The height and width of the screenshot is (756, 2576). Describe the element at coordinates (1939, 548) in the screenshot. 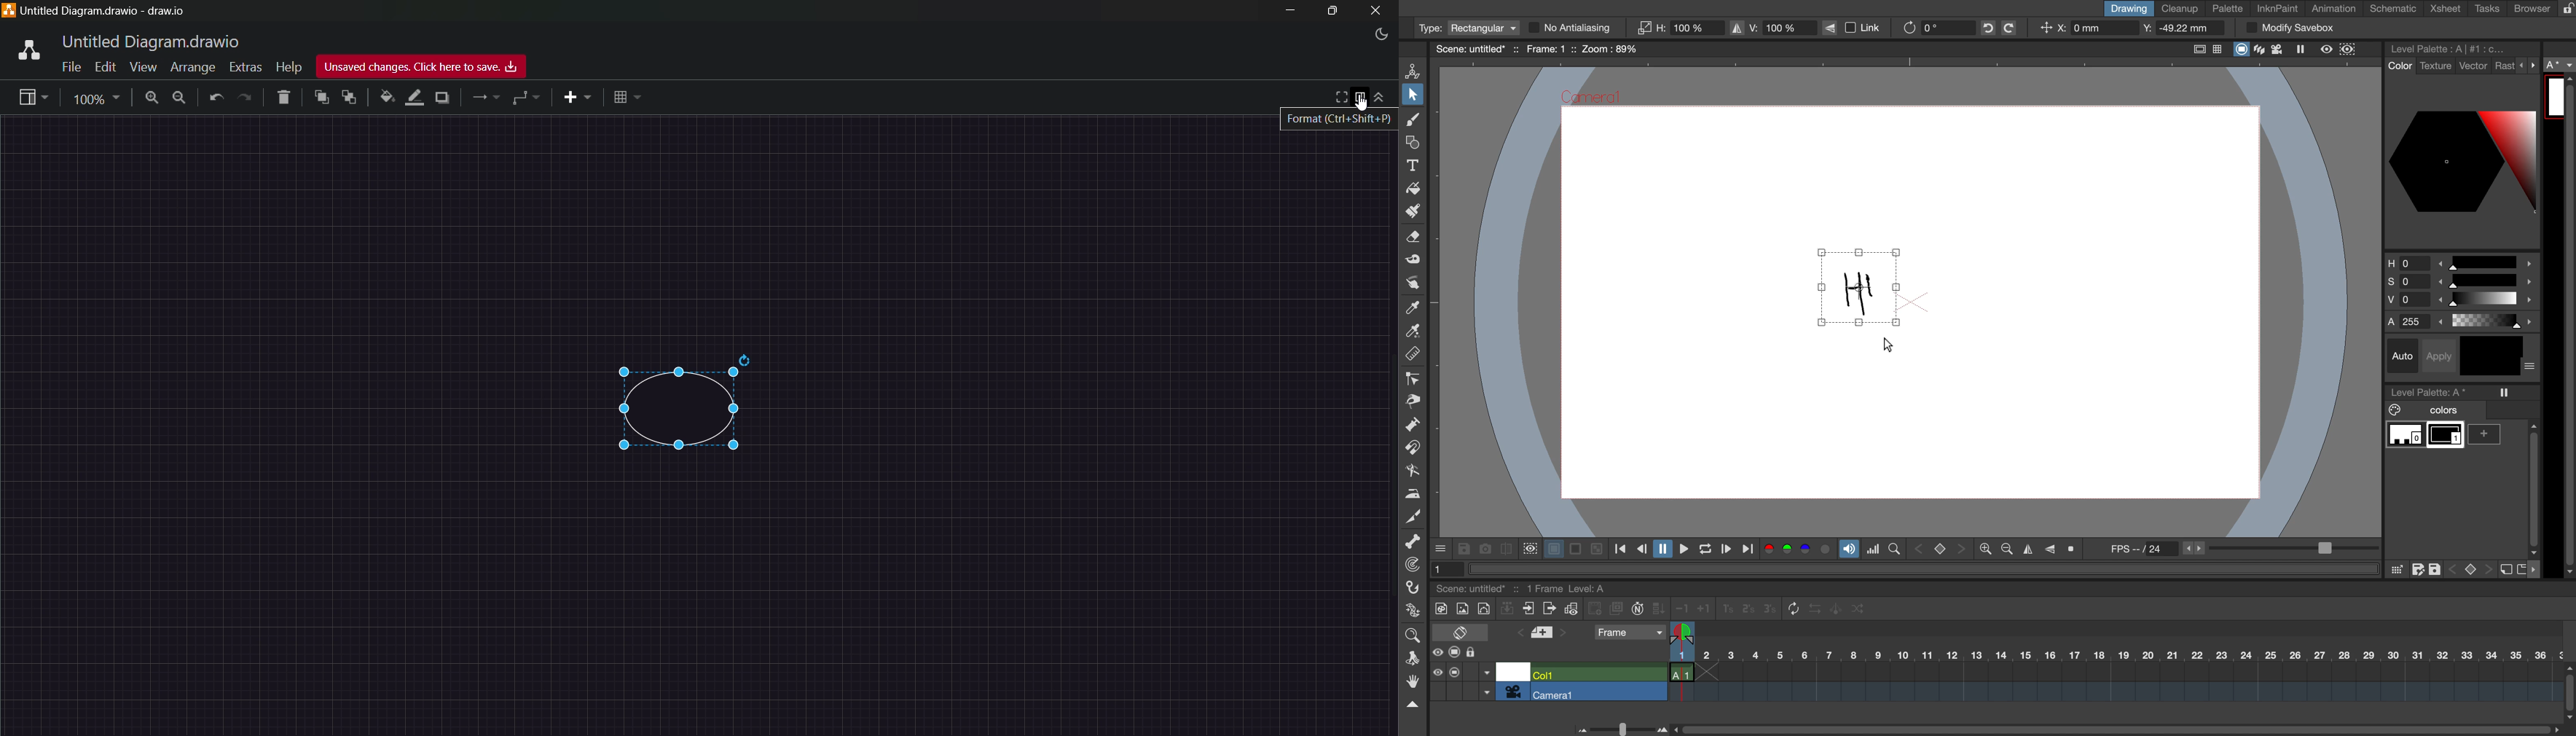

I see `switch between keys` at that location.